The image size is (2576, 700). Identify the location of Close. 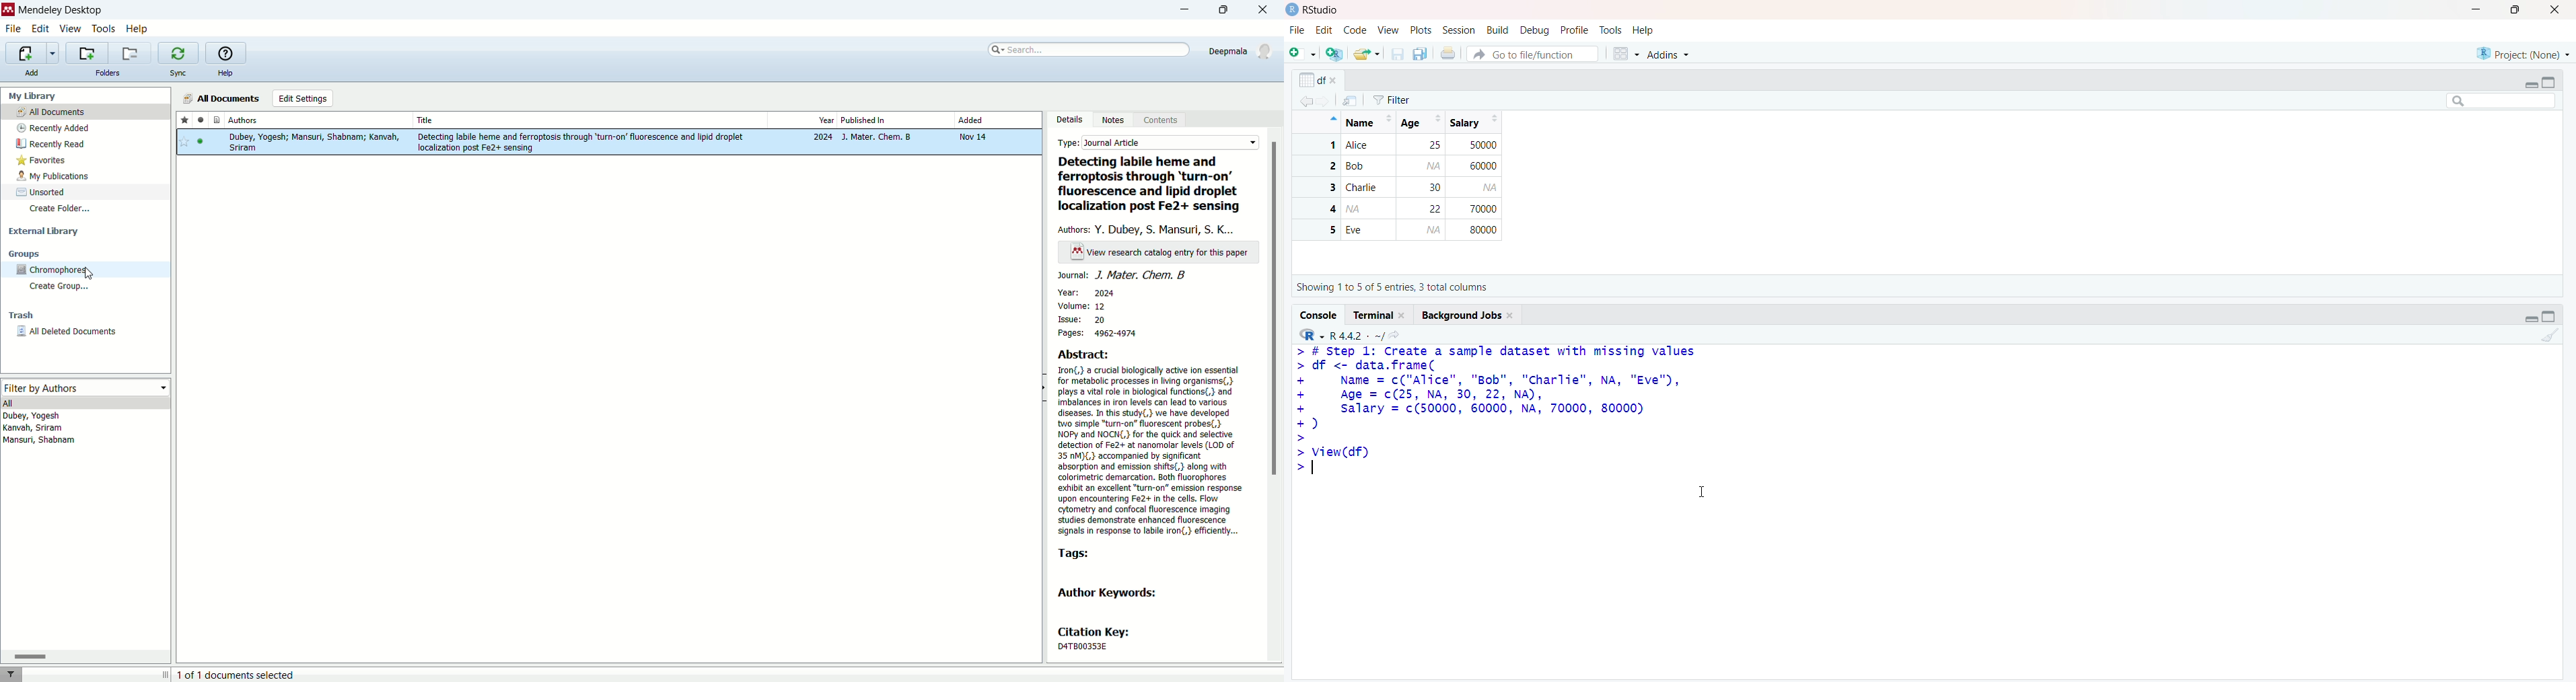
(2559, 11).